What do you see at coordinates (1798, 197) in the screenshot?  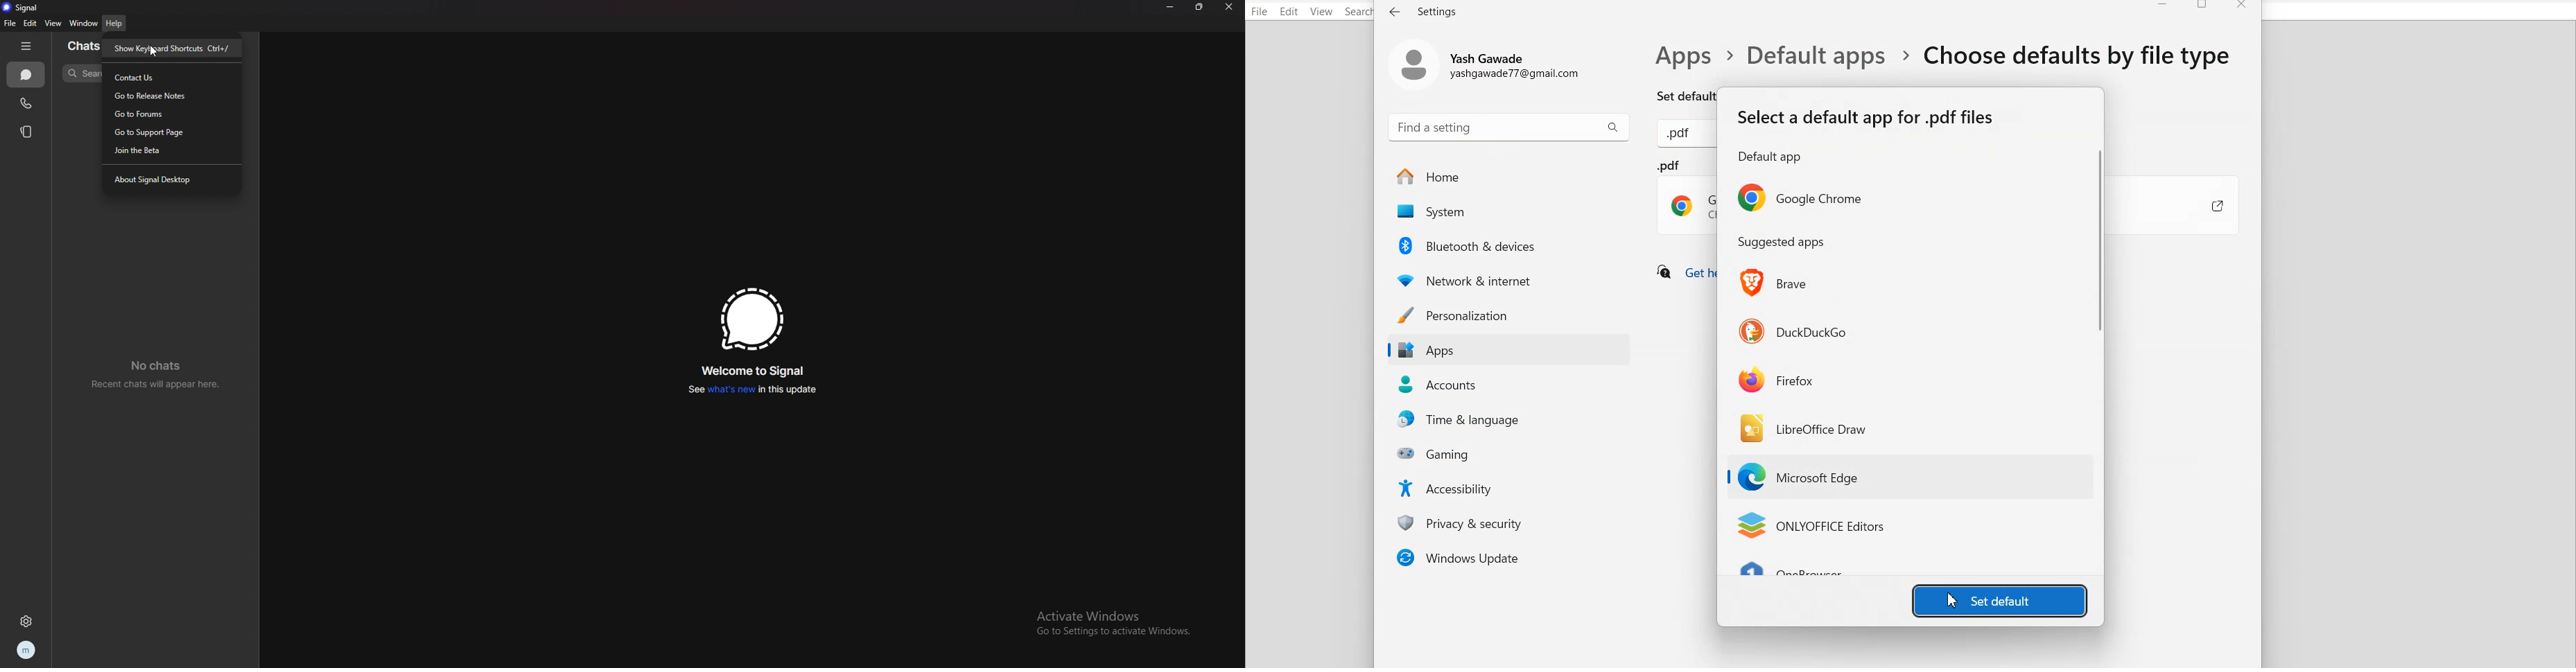 I see `Google chrome` at bounding box center [1798, 197].